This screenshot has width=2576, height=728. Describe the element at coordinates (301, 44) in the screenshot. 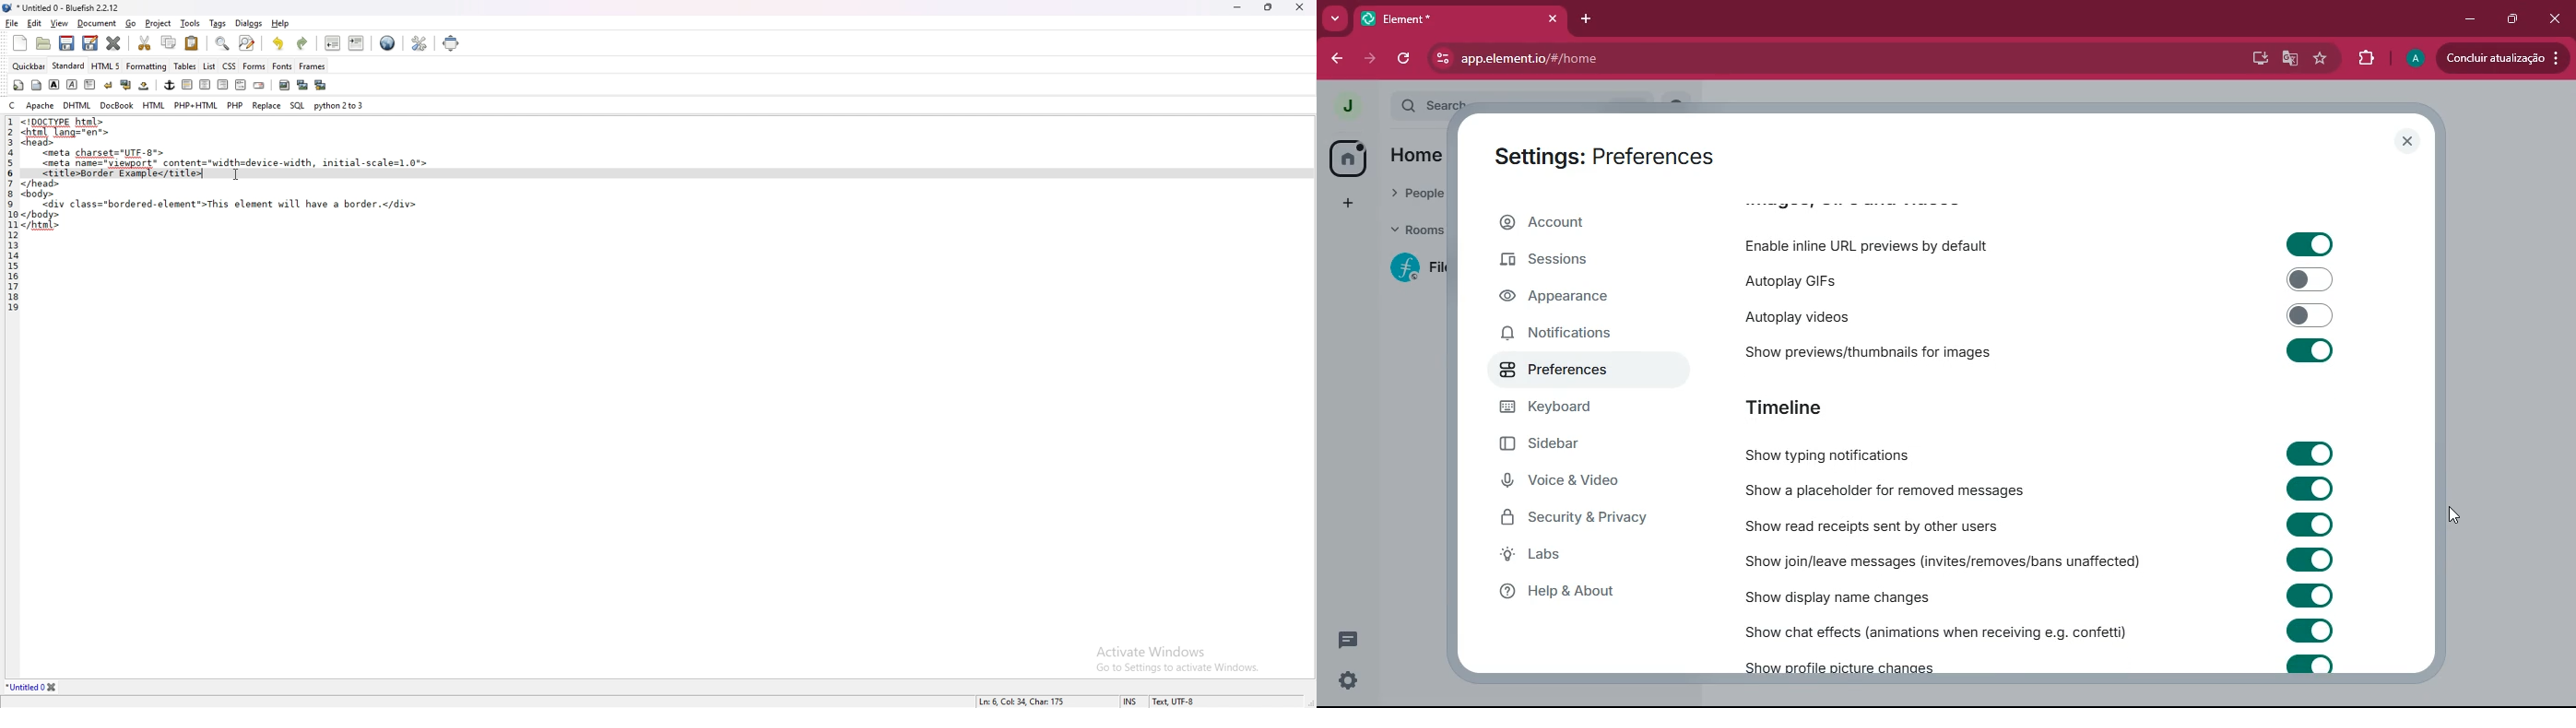

I see `redo` at that location.